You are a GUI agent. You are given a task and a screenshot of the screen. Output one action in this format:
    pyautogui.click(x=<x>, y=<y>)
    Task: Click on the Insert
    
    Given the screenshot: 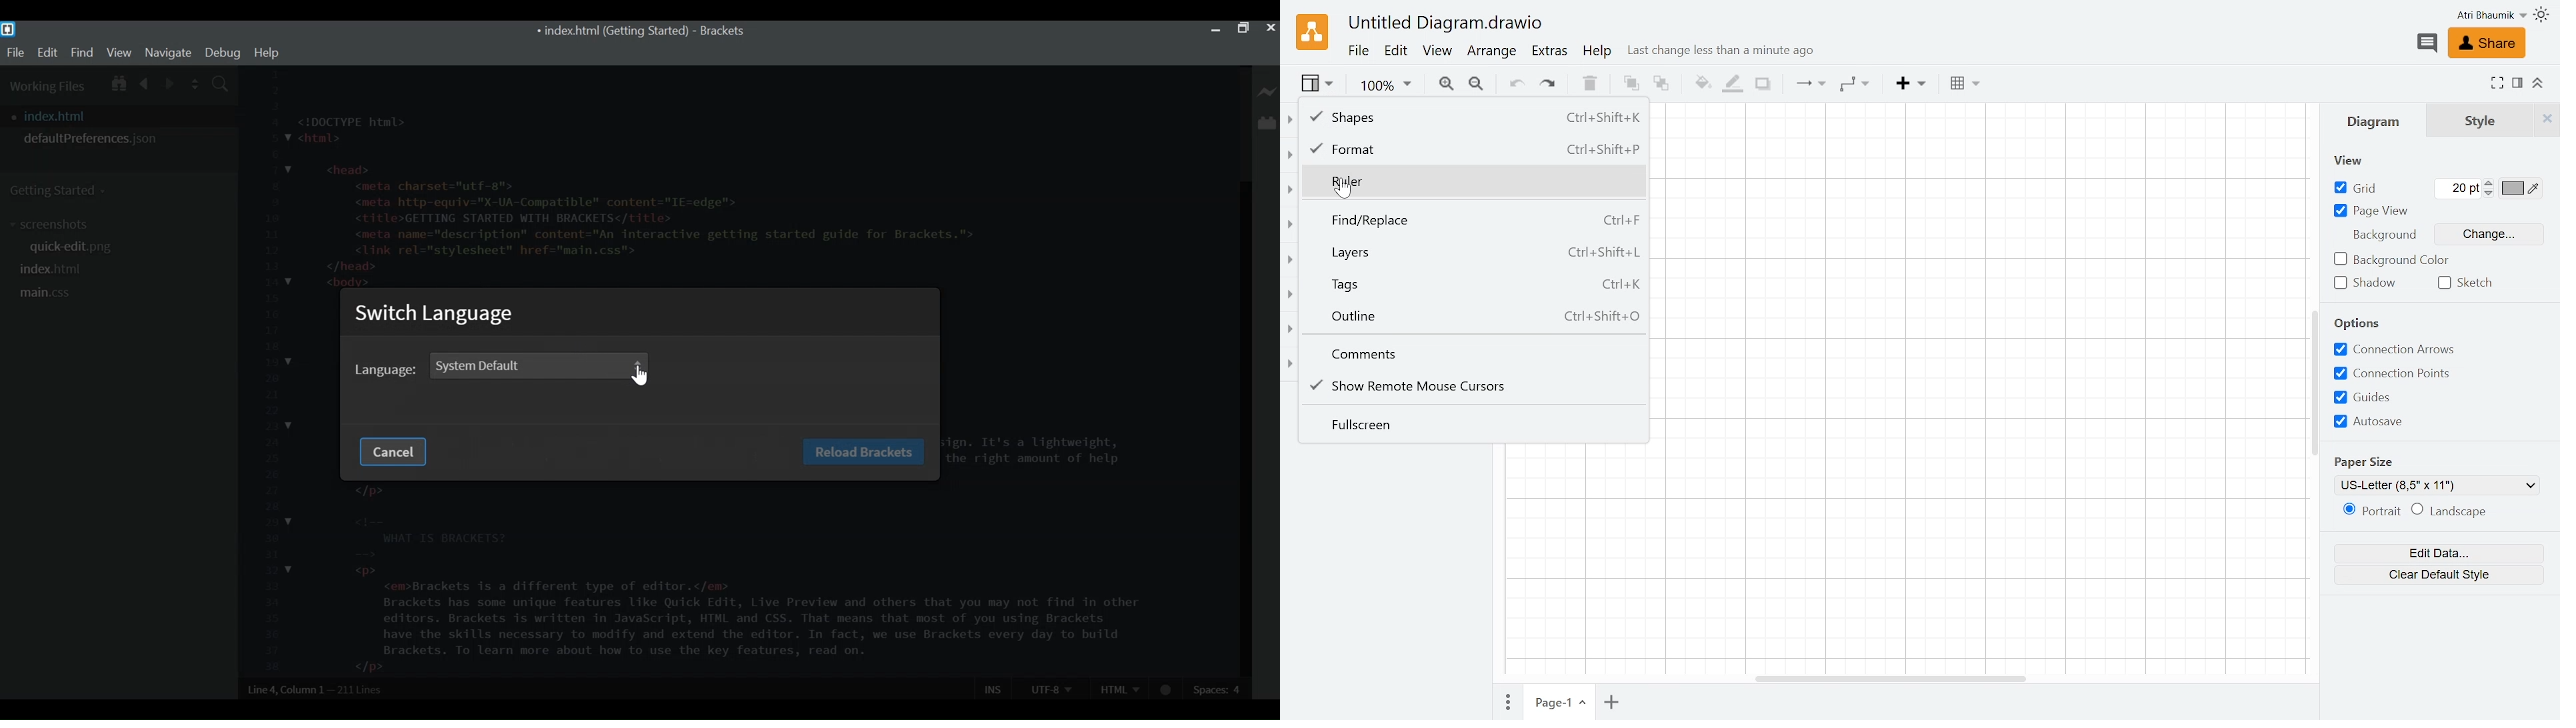 What is the action you would take?
    pyautogui.click(x=1911, y=85)
    